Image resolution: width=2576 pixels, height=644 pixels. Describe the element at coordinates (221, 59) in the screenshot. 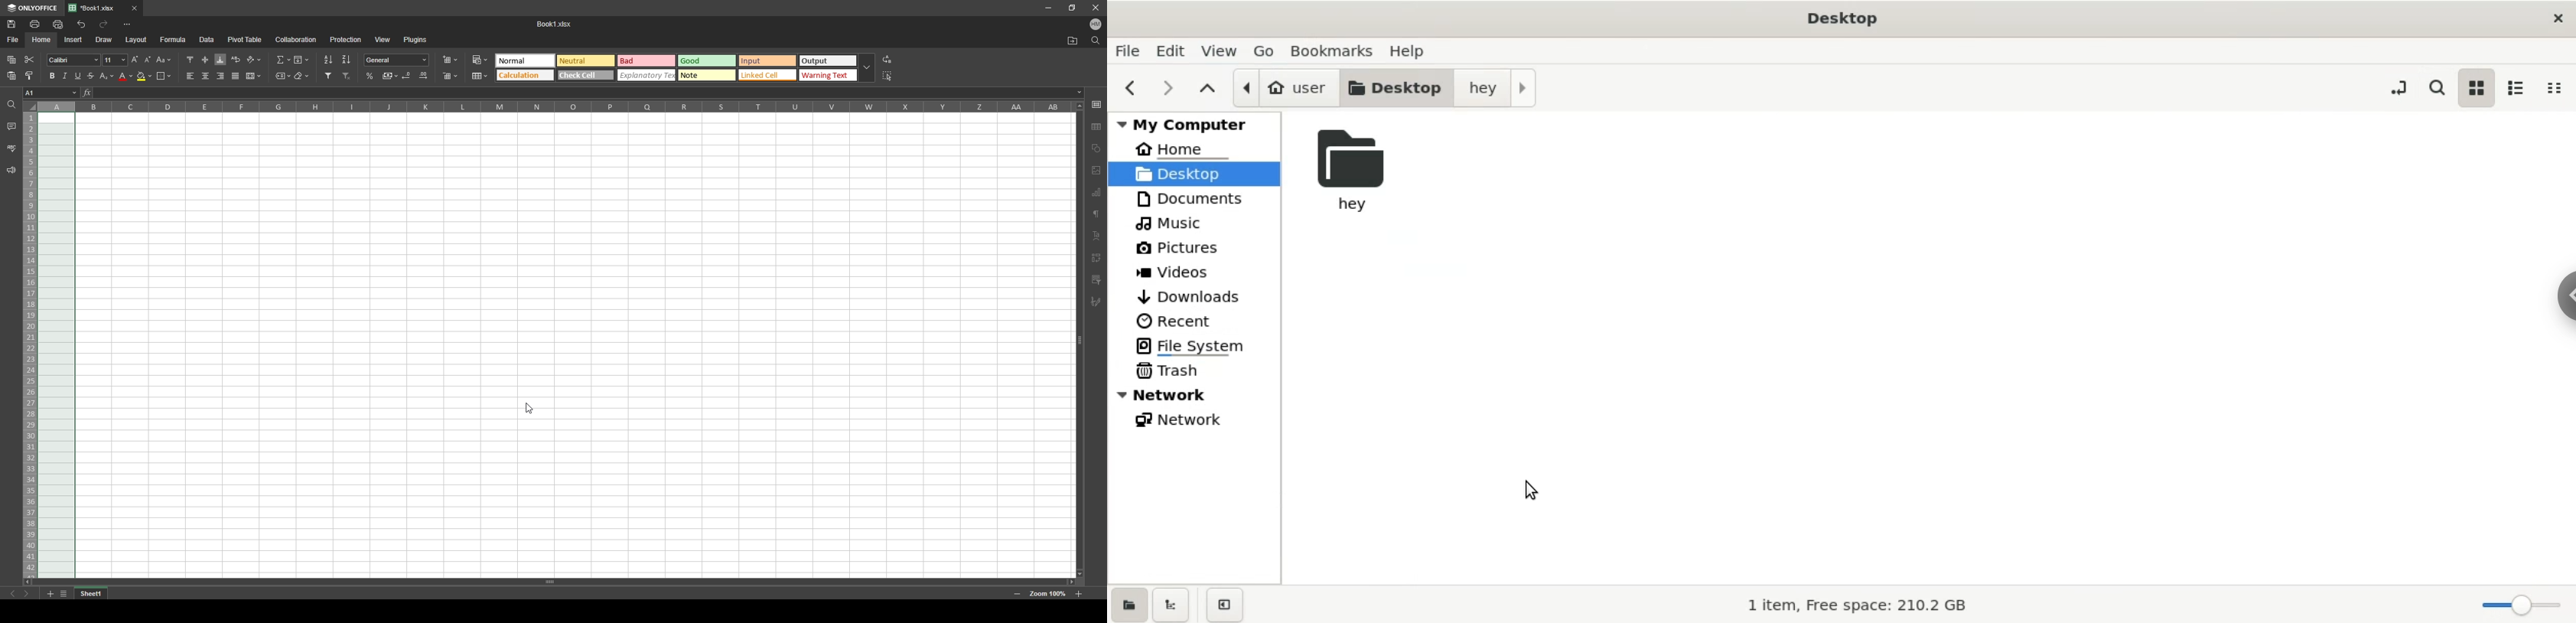

I see `align bottom` at that location.